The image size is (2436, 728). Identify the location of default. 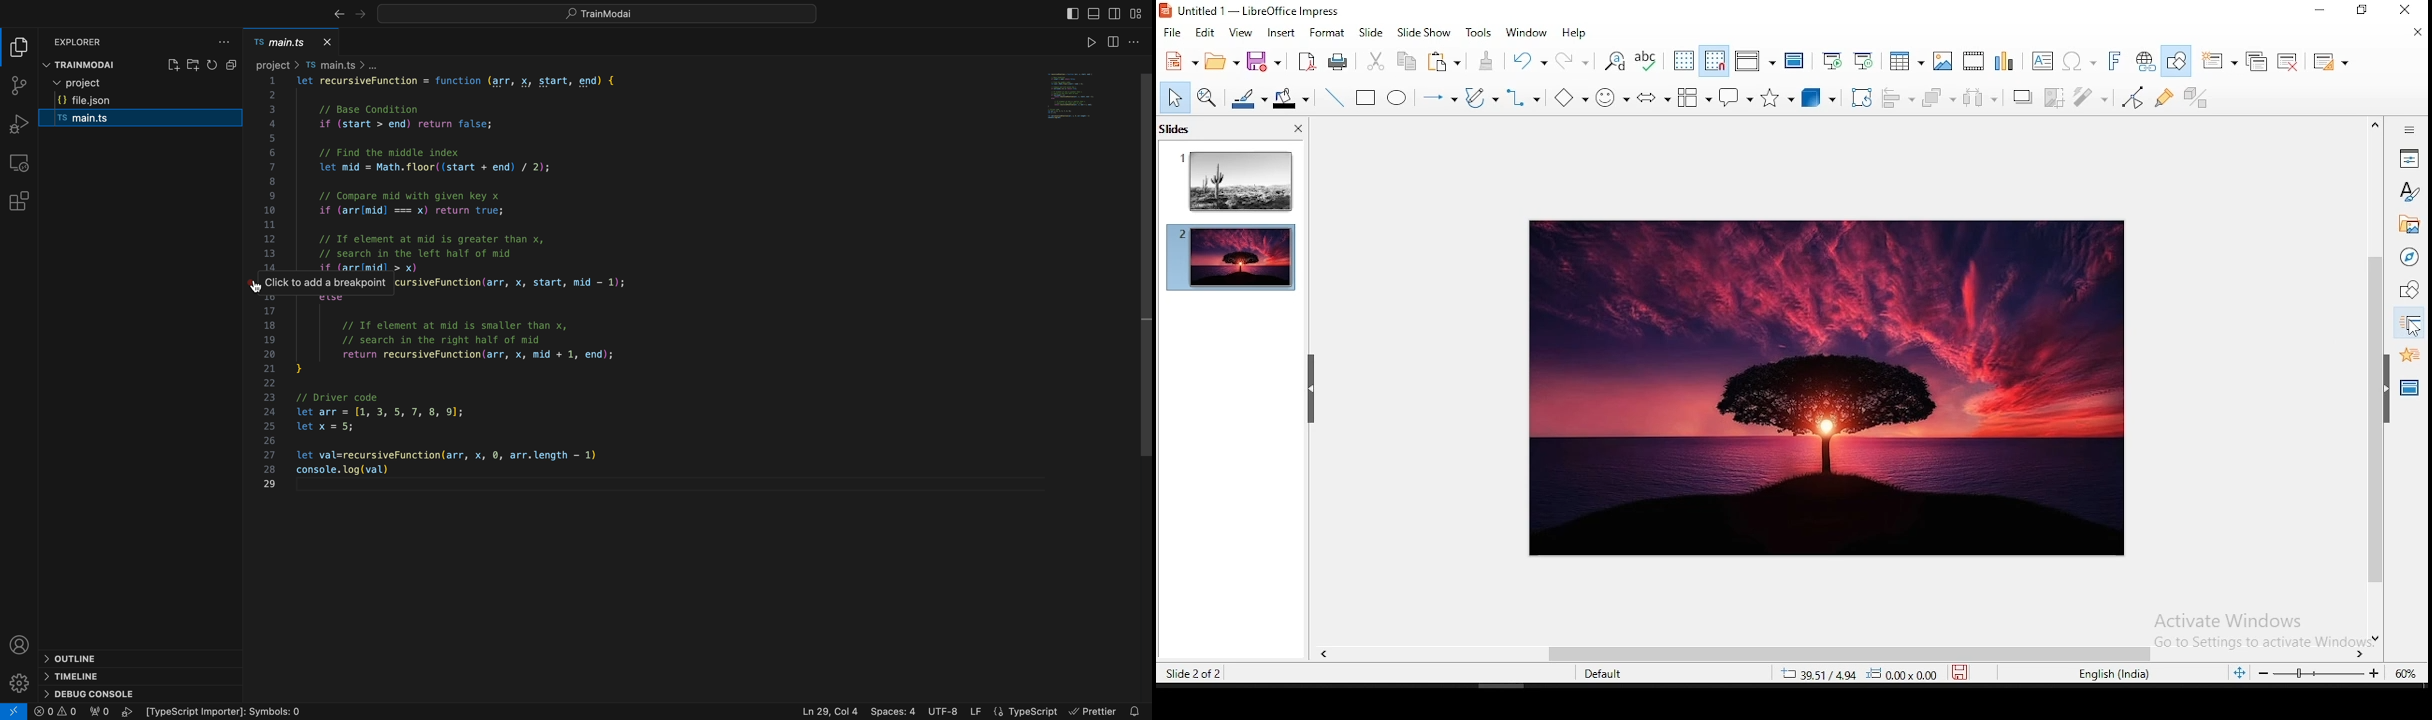
(1607, 674).